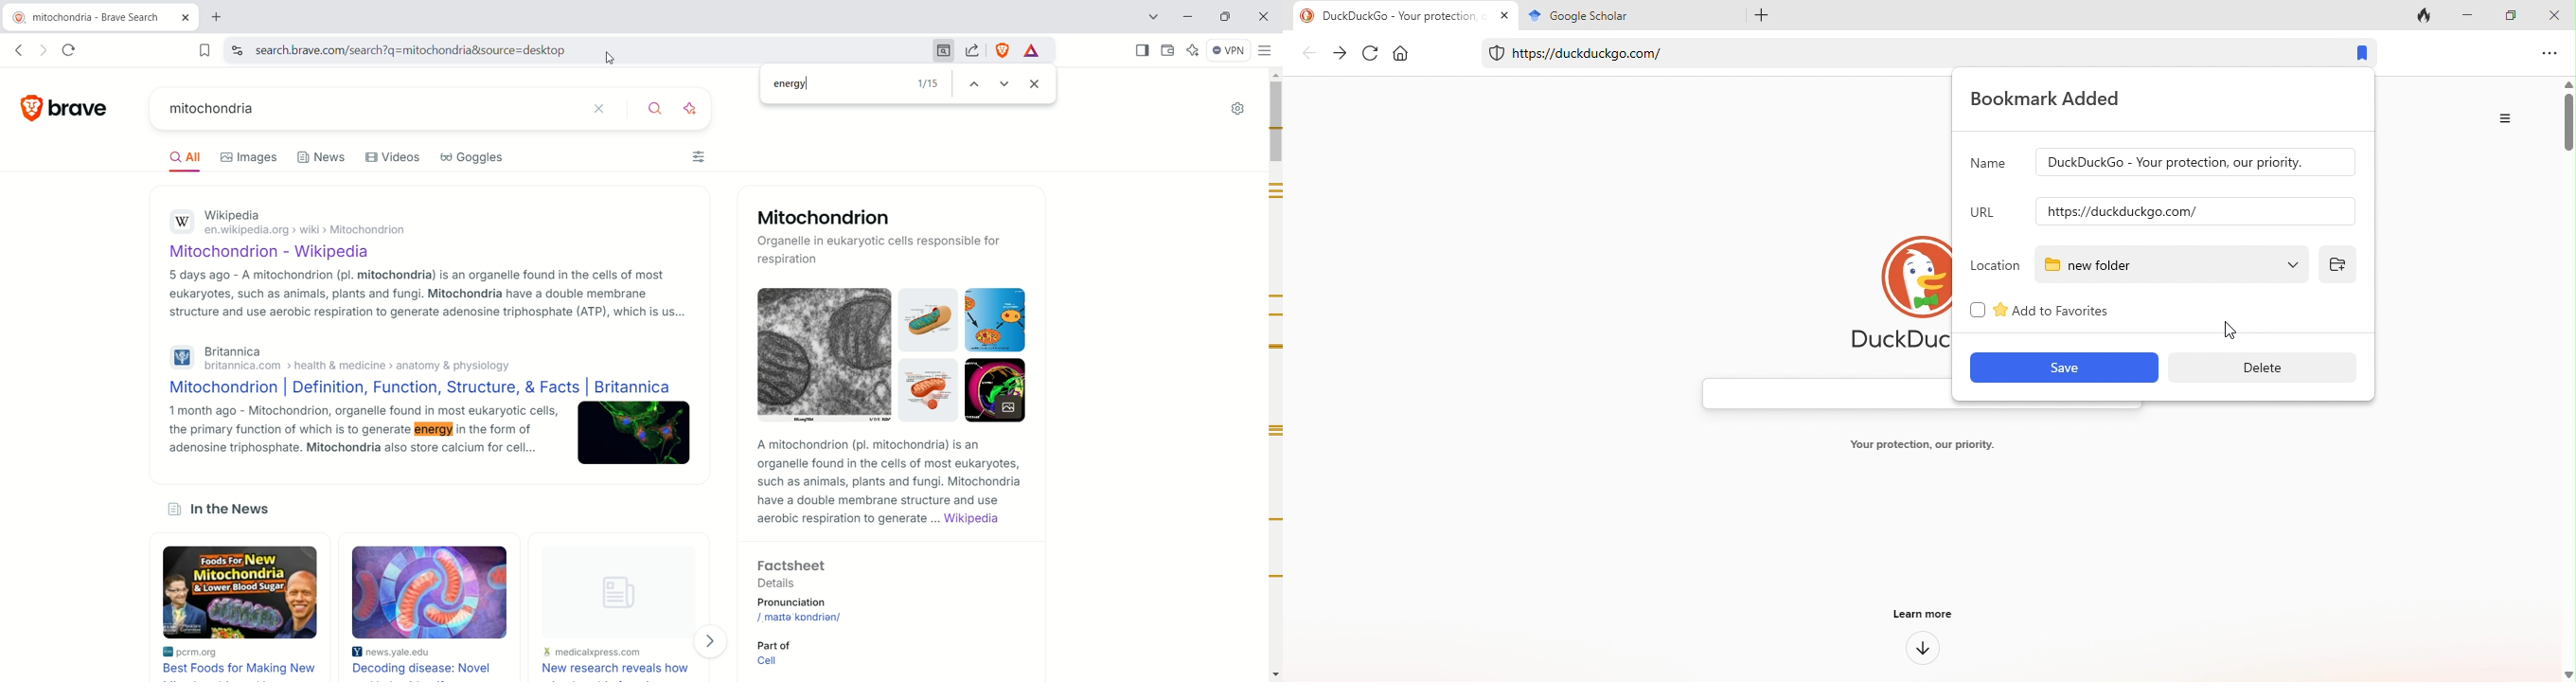 The height and width of the screenshot is (700, 2576). What do you see at coordinates (247, 156) in the screenshot?
I see `Images` at bounding box center [247, 156].